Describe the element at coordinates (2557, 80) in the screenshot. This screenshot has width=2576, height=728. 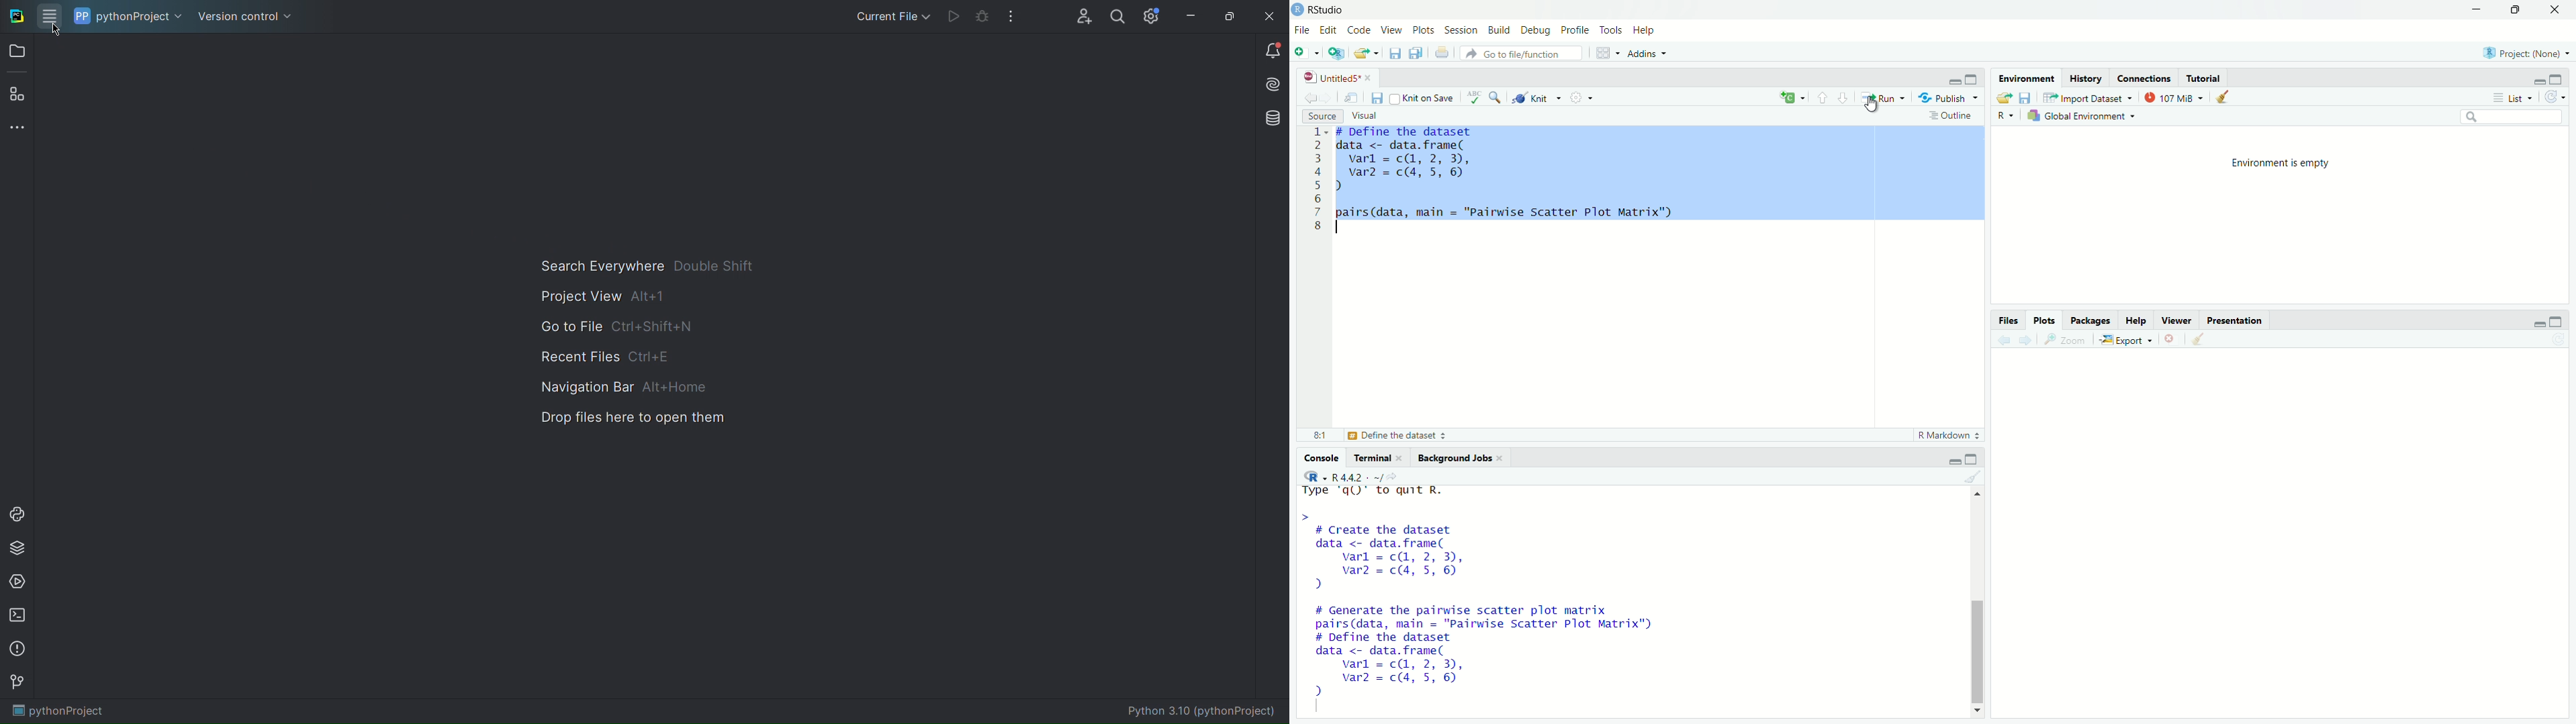
I see `Maximize` at that location.